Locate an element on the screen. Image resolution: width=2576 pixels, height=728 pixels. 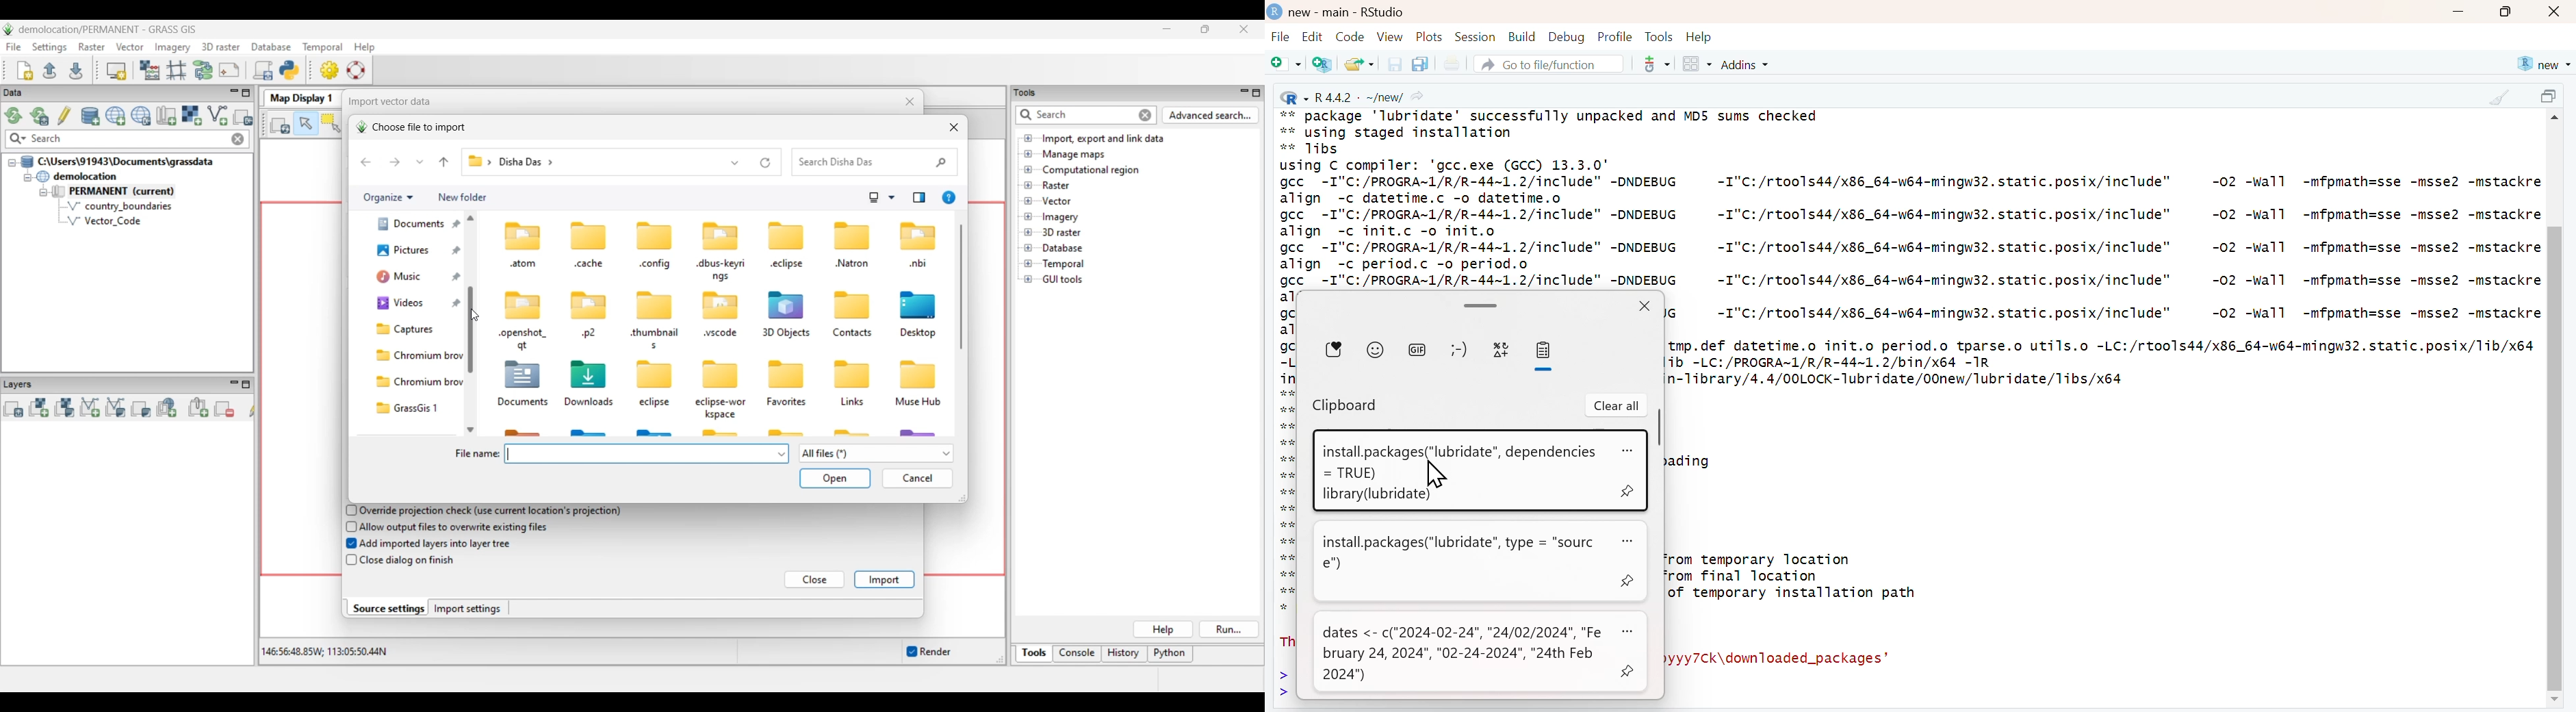
scroll down is located at coordinates (2553, 700).